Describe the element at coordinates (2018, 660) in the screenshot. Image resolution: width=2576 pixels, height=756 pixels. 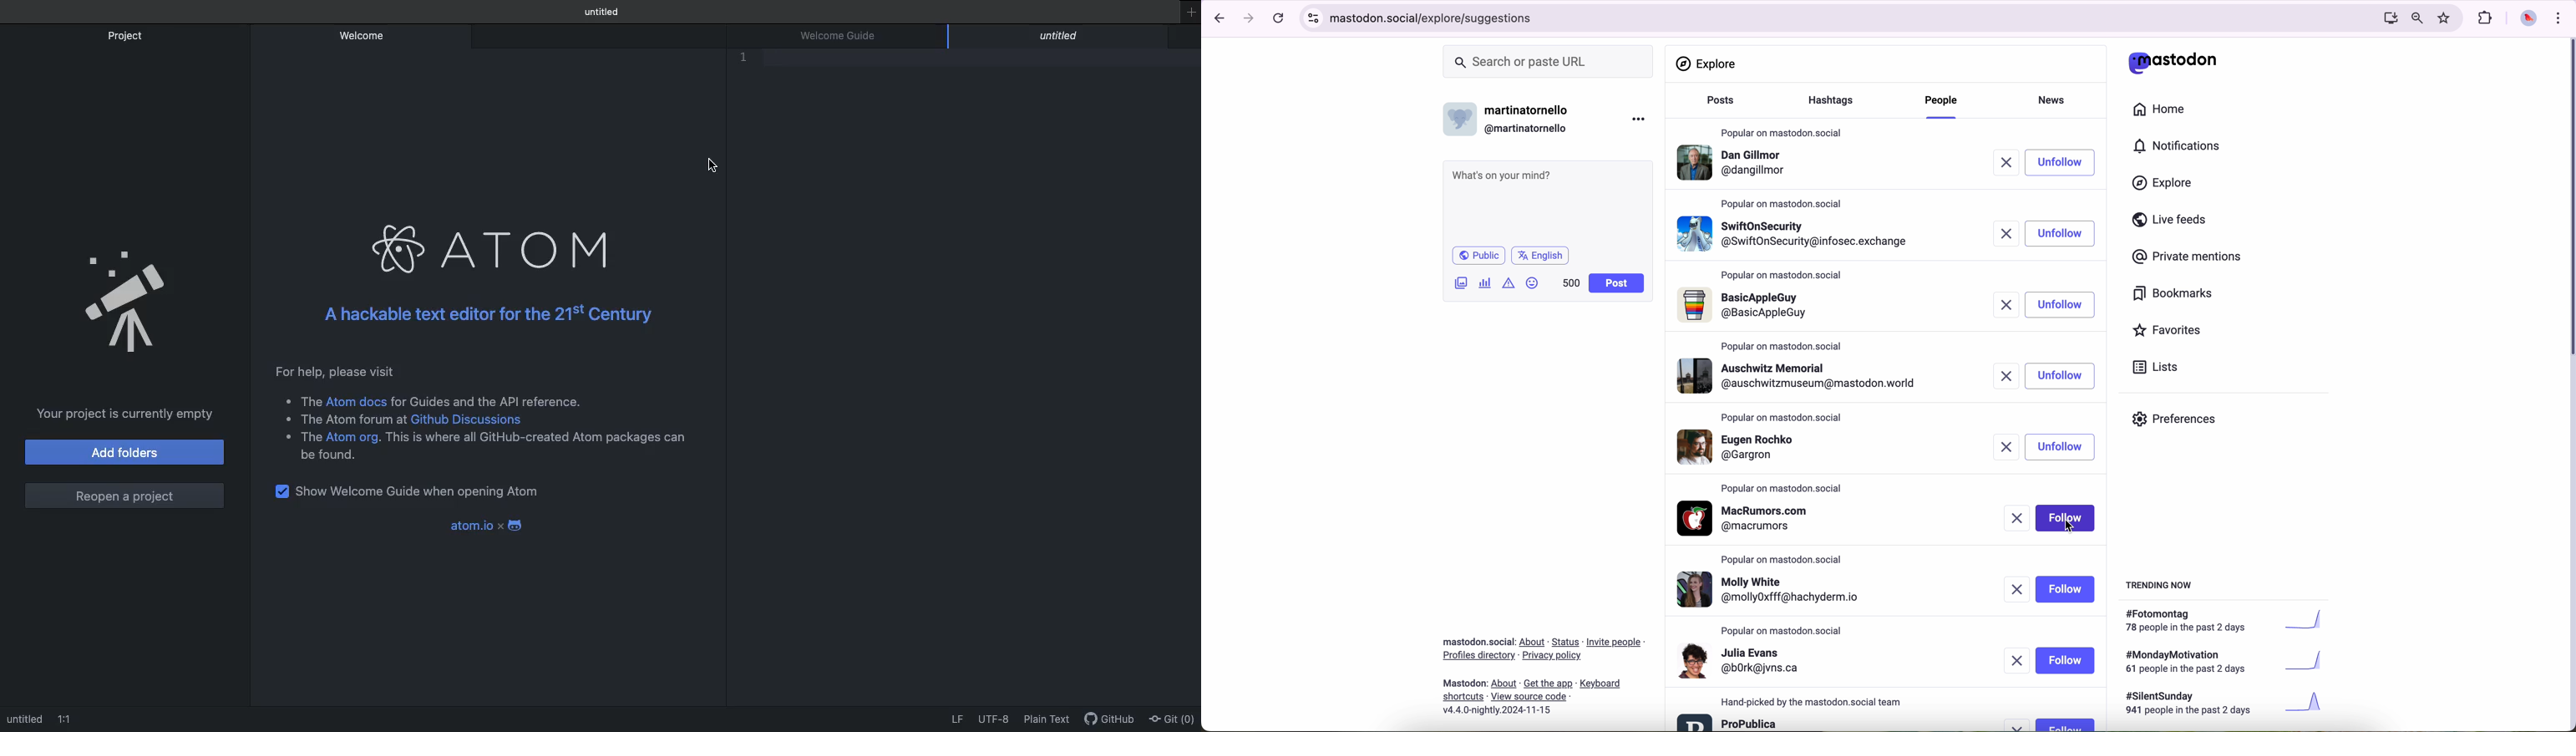
I see `remove` at that location.